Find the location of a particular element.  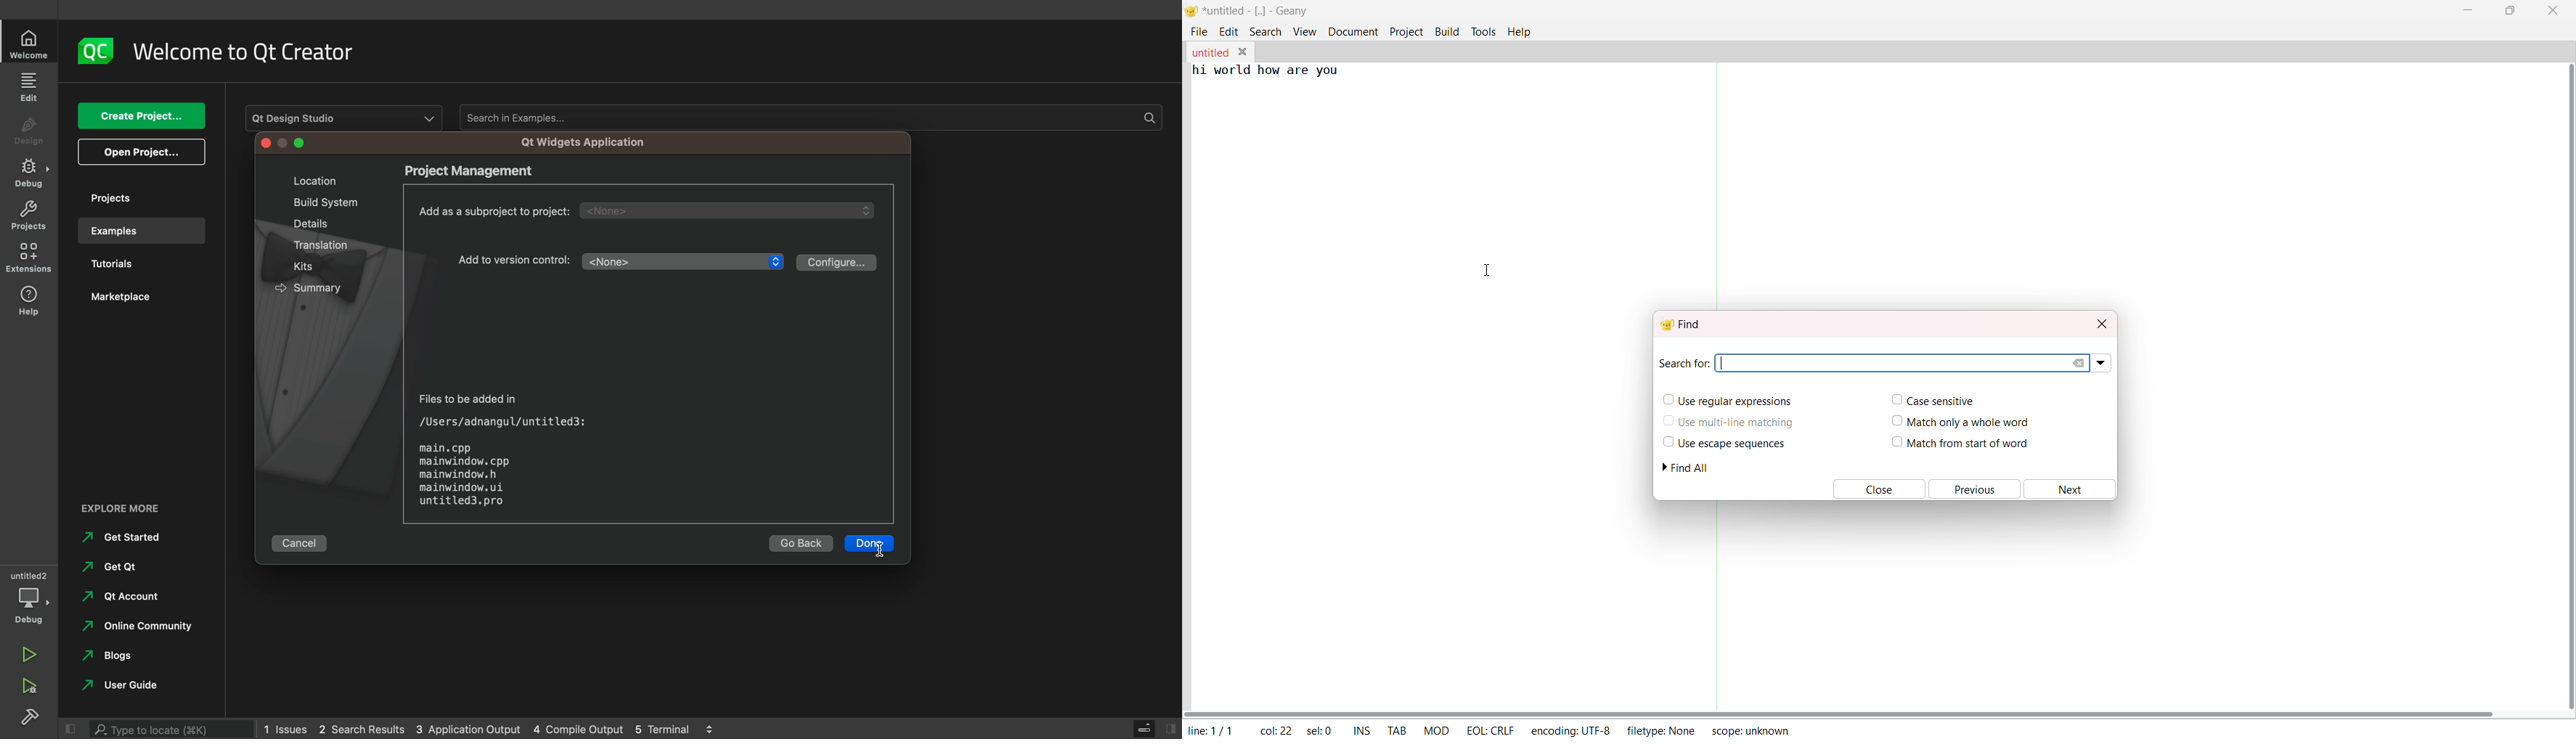

kits is located at coordinates (309, 266).